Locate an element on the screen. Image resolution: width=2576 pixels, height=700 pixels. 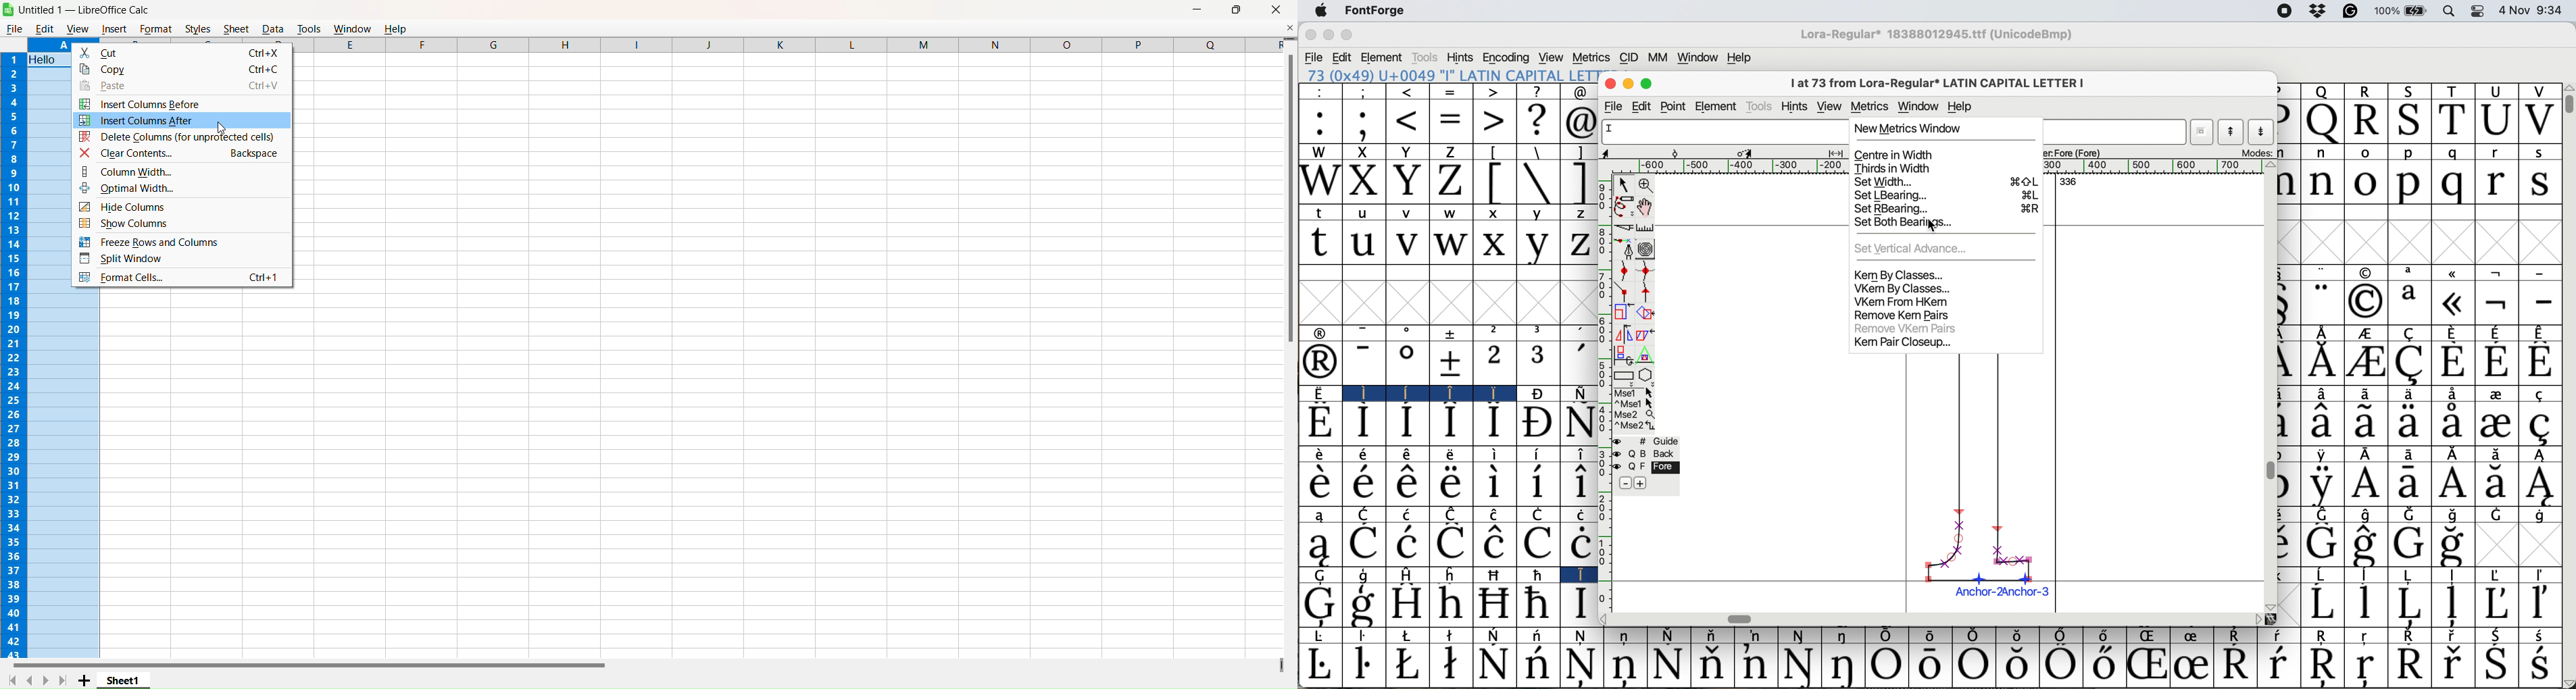
stars and polygons is located at coordinates (1647, 376).